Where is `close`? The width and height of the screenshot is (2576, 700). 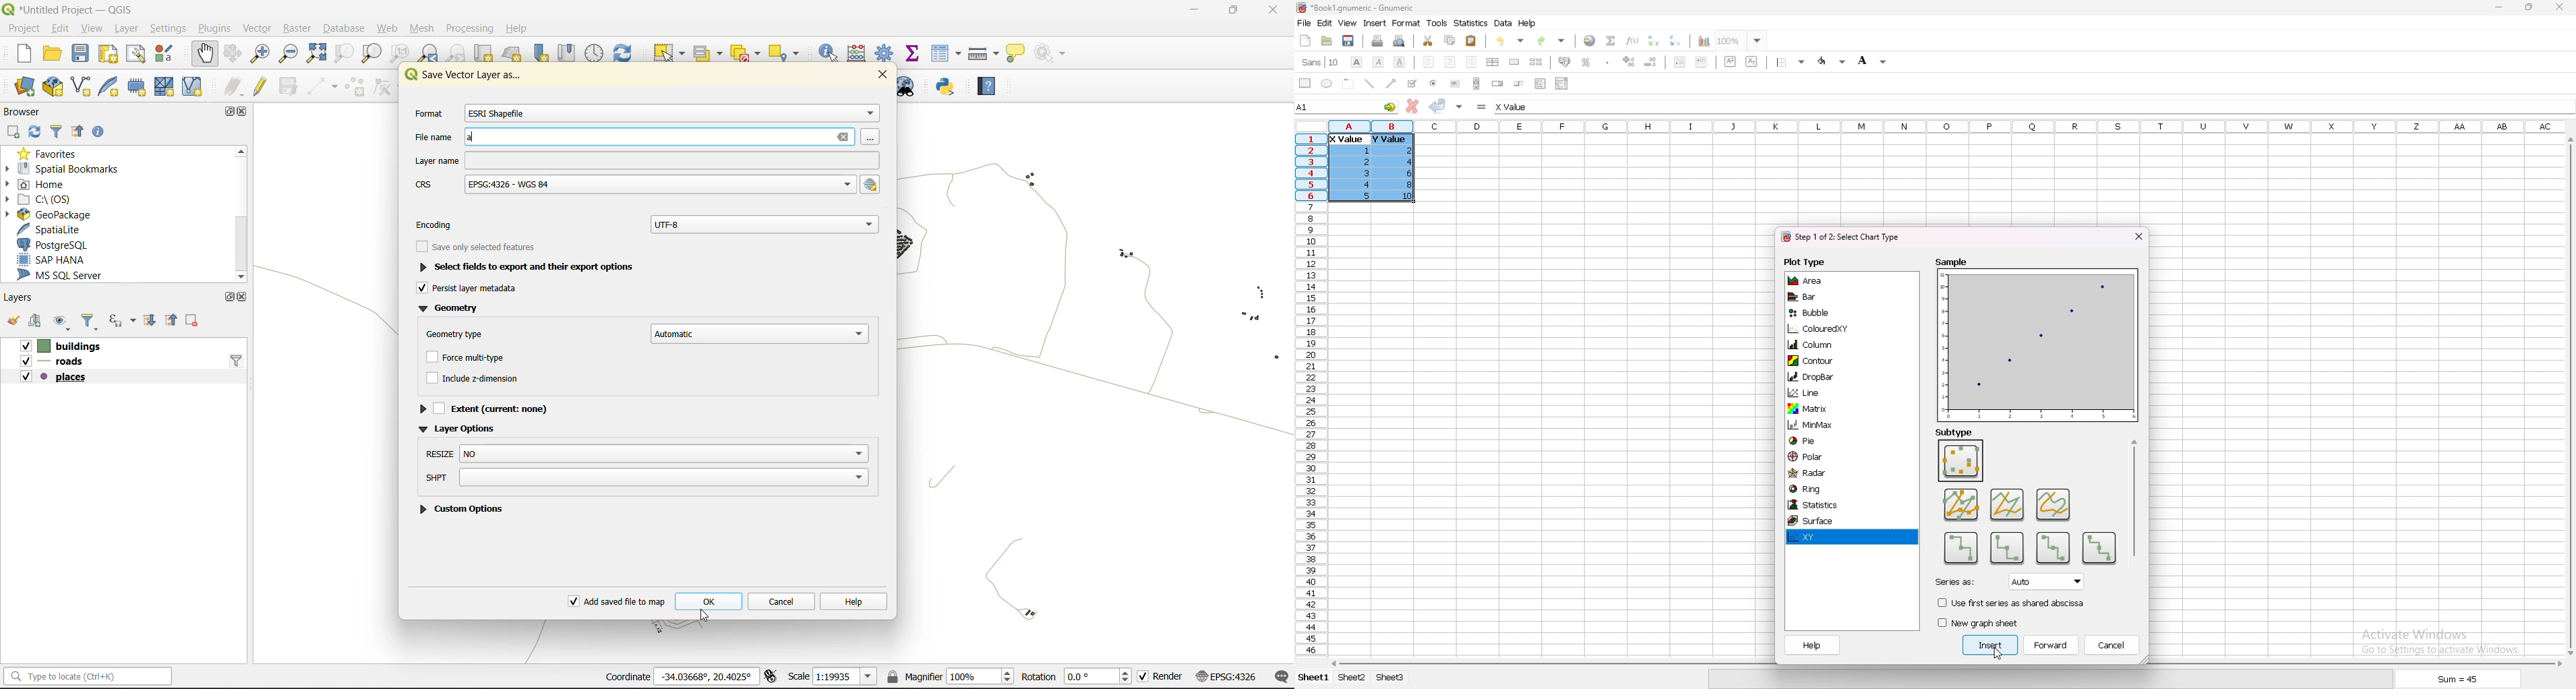 close is located at coordinates (245, 113).